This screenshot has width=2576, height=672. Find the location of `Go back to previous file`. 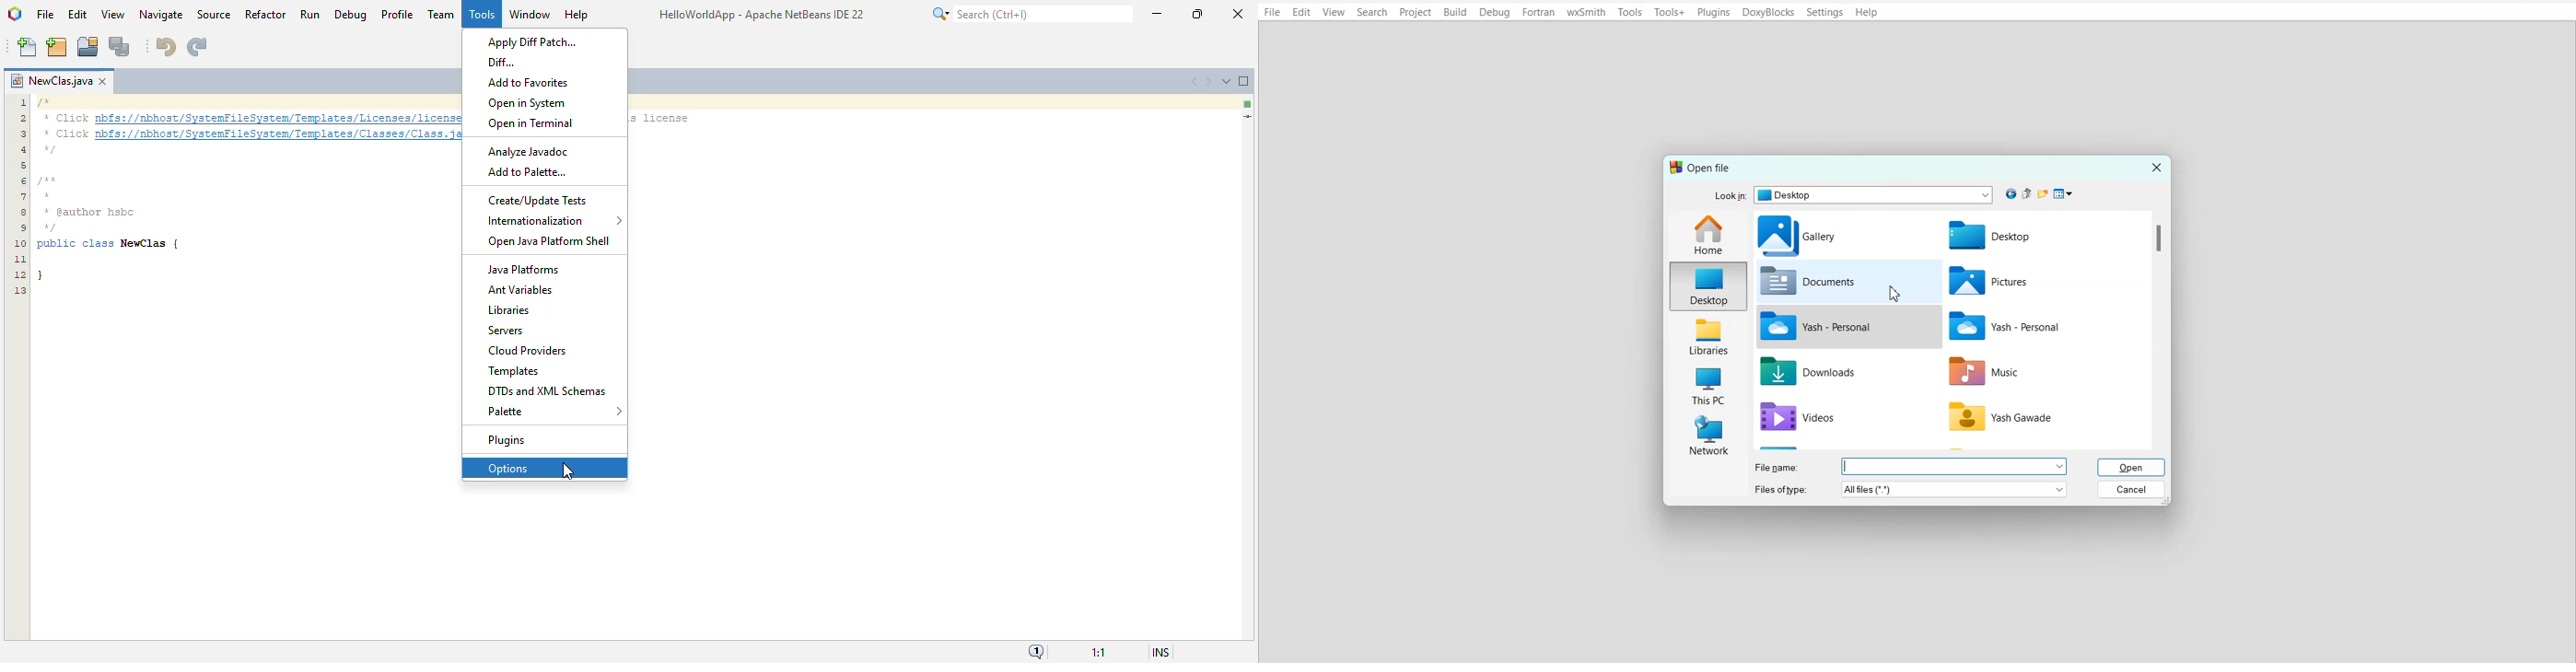

Go back to previous file is located at coordinates (2010, 194).